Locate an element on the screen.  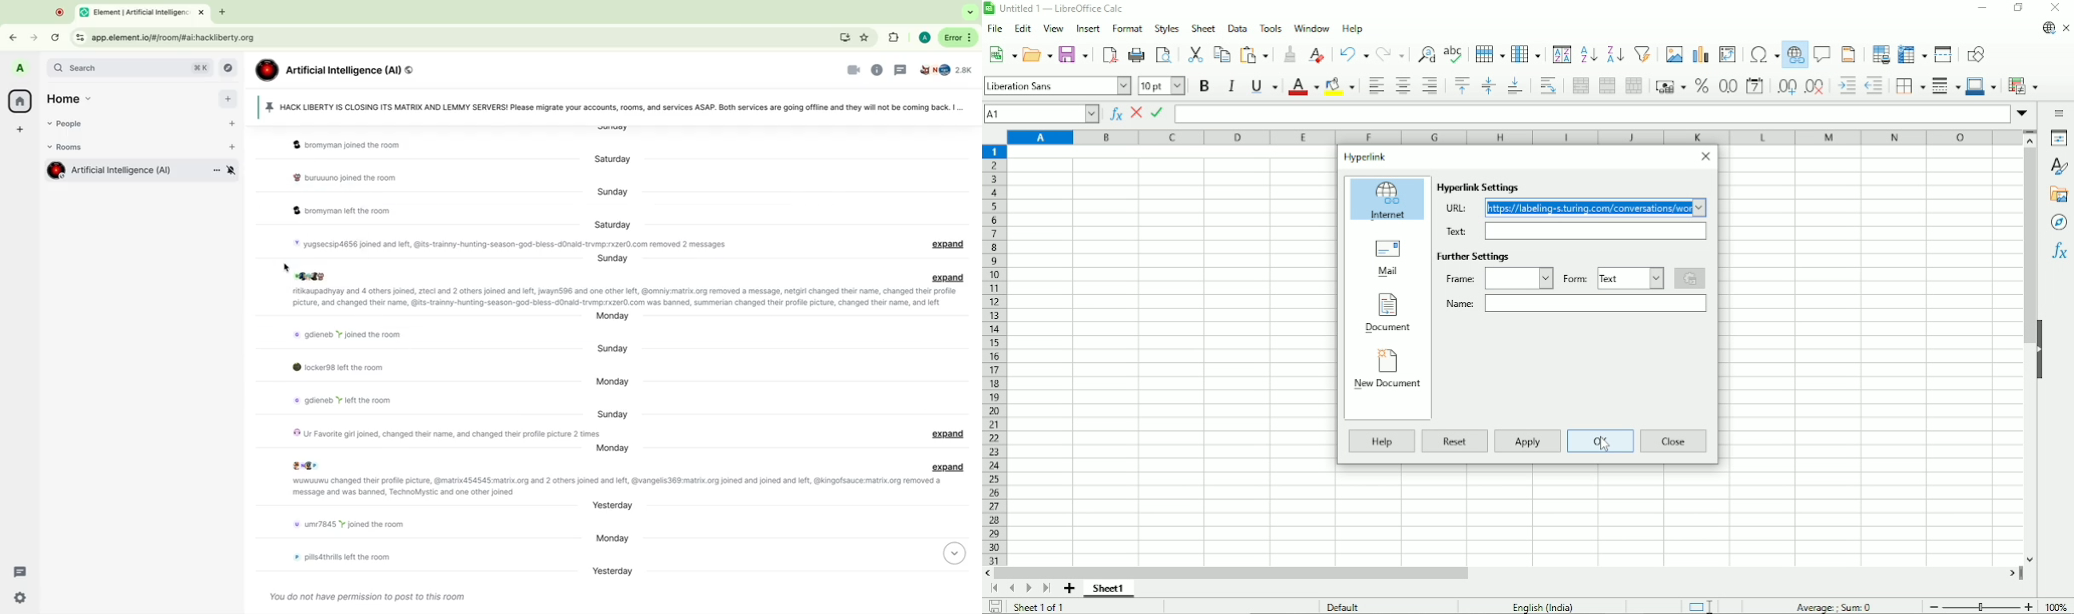
Text color is located at coordinates (1304, 86).